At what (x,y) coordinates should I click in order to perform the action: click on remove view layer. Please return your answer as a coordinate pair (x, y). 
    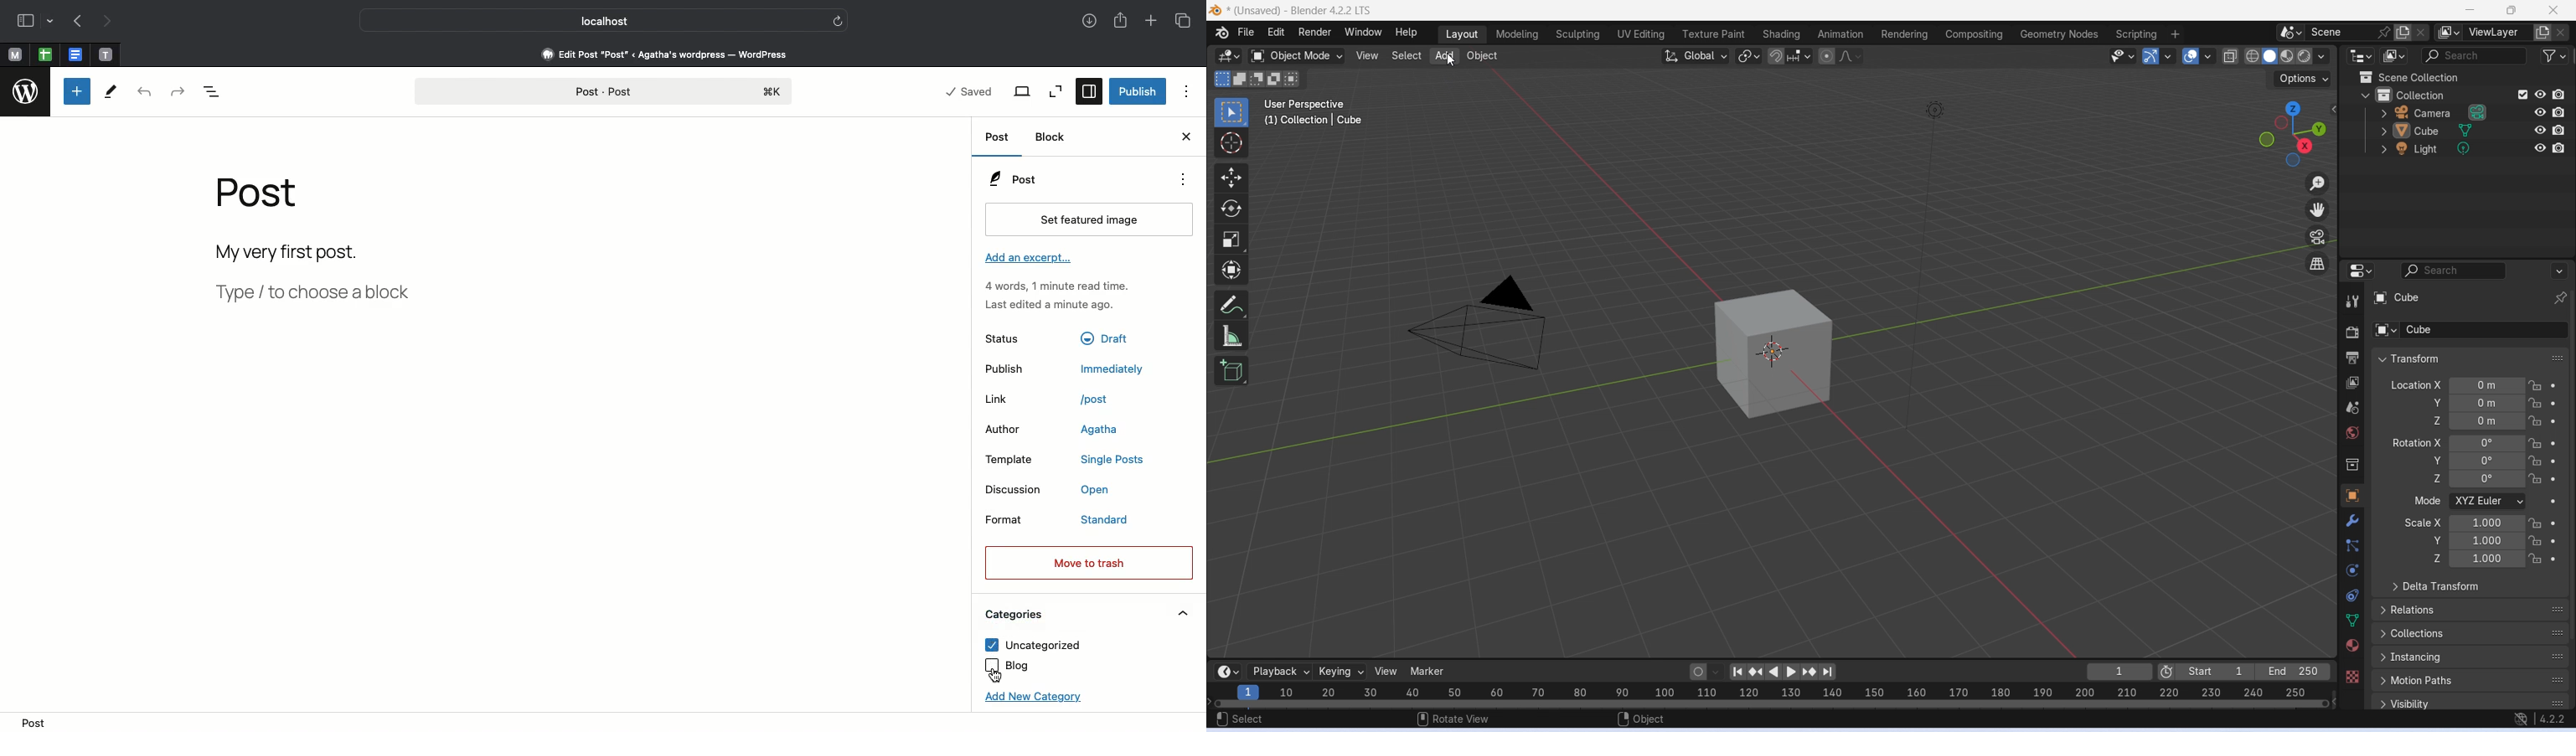
    Looking at the image, I should click on (2562, 33).